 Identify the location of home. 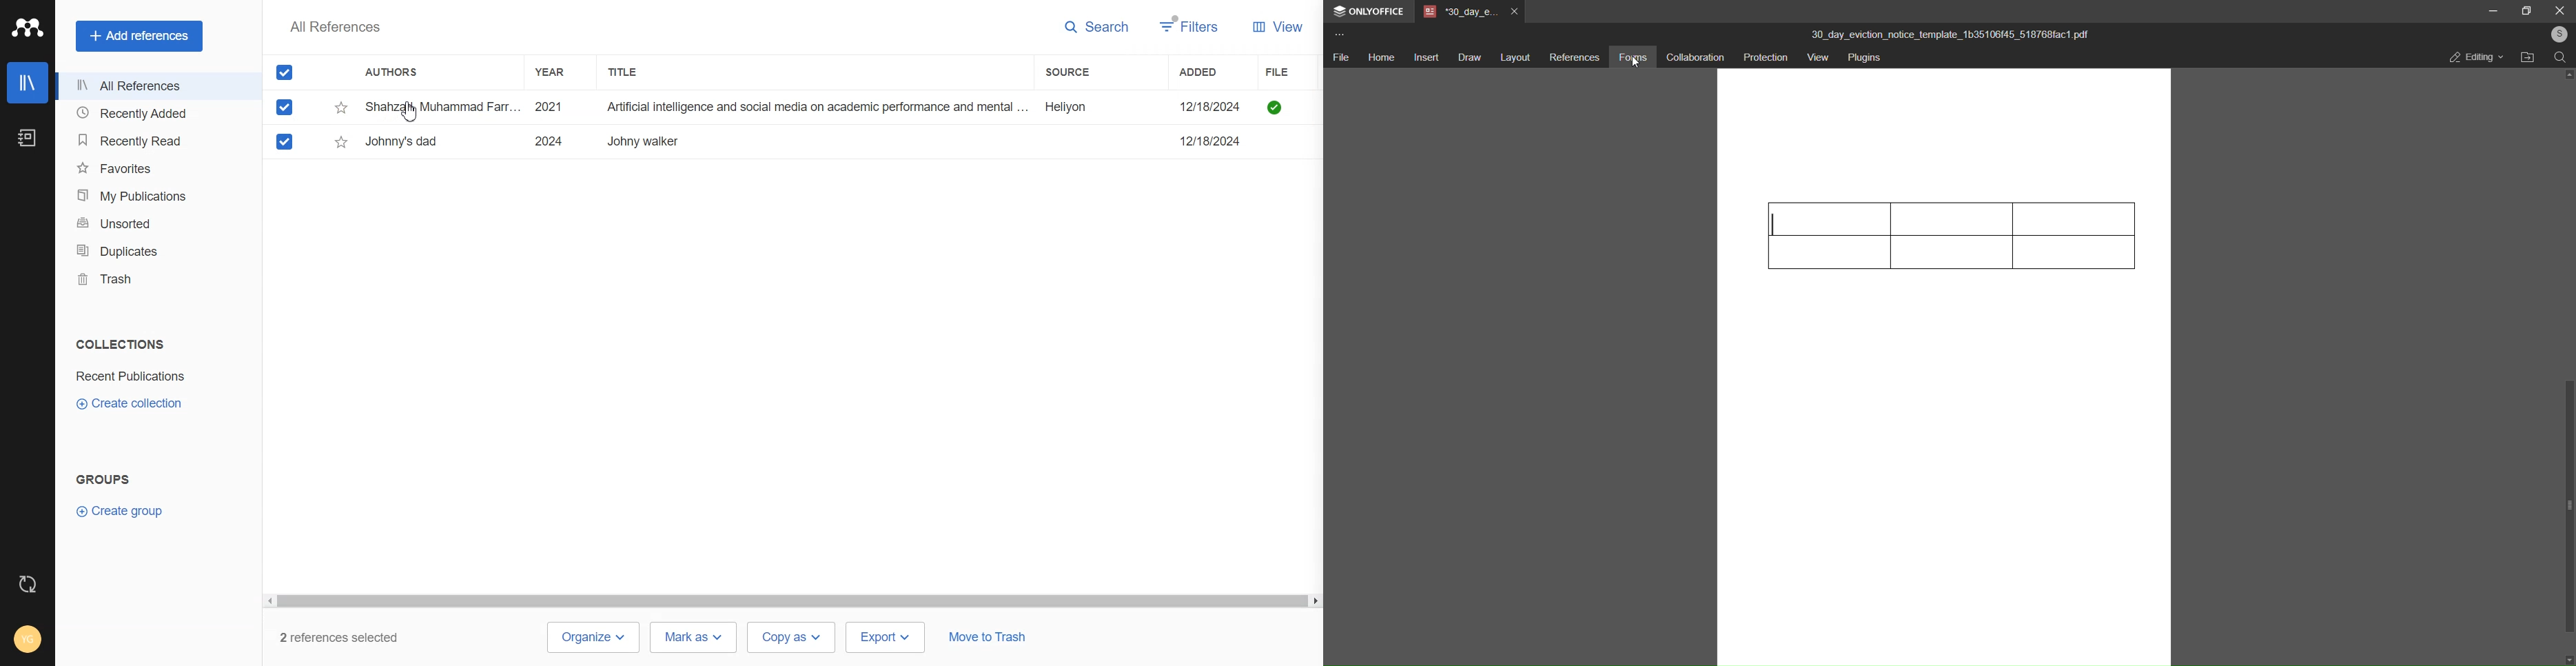
(1381, 57).